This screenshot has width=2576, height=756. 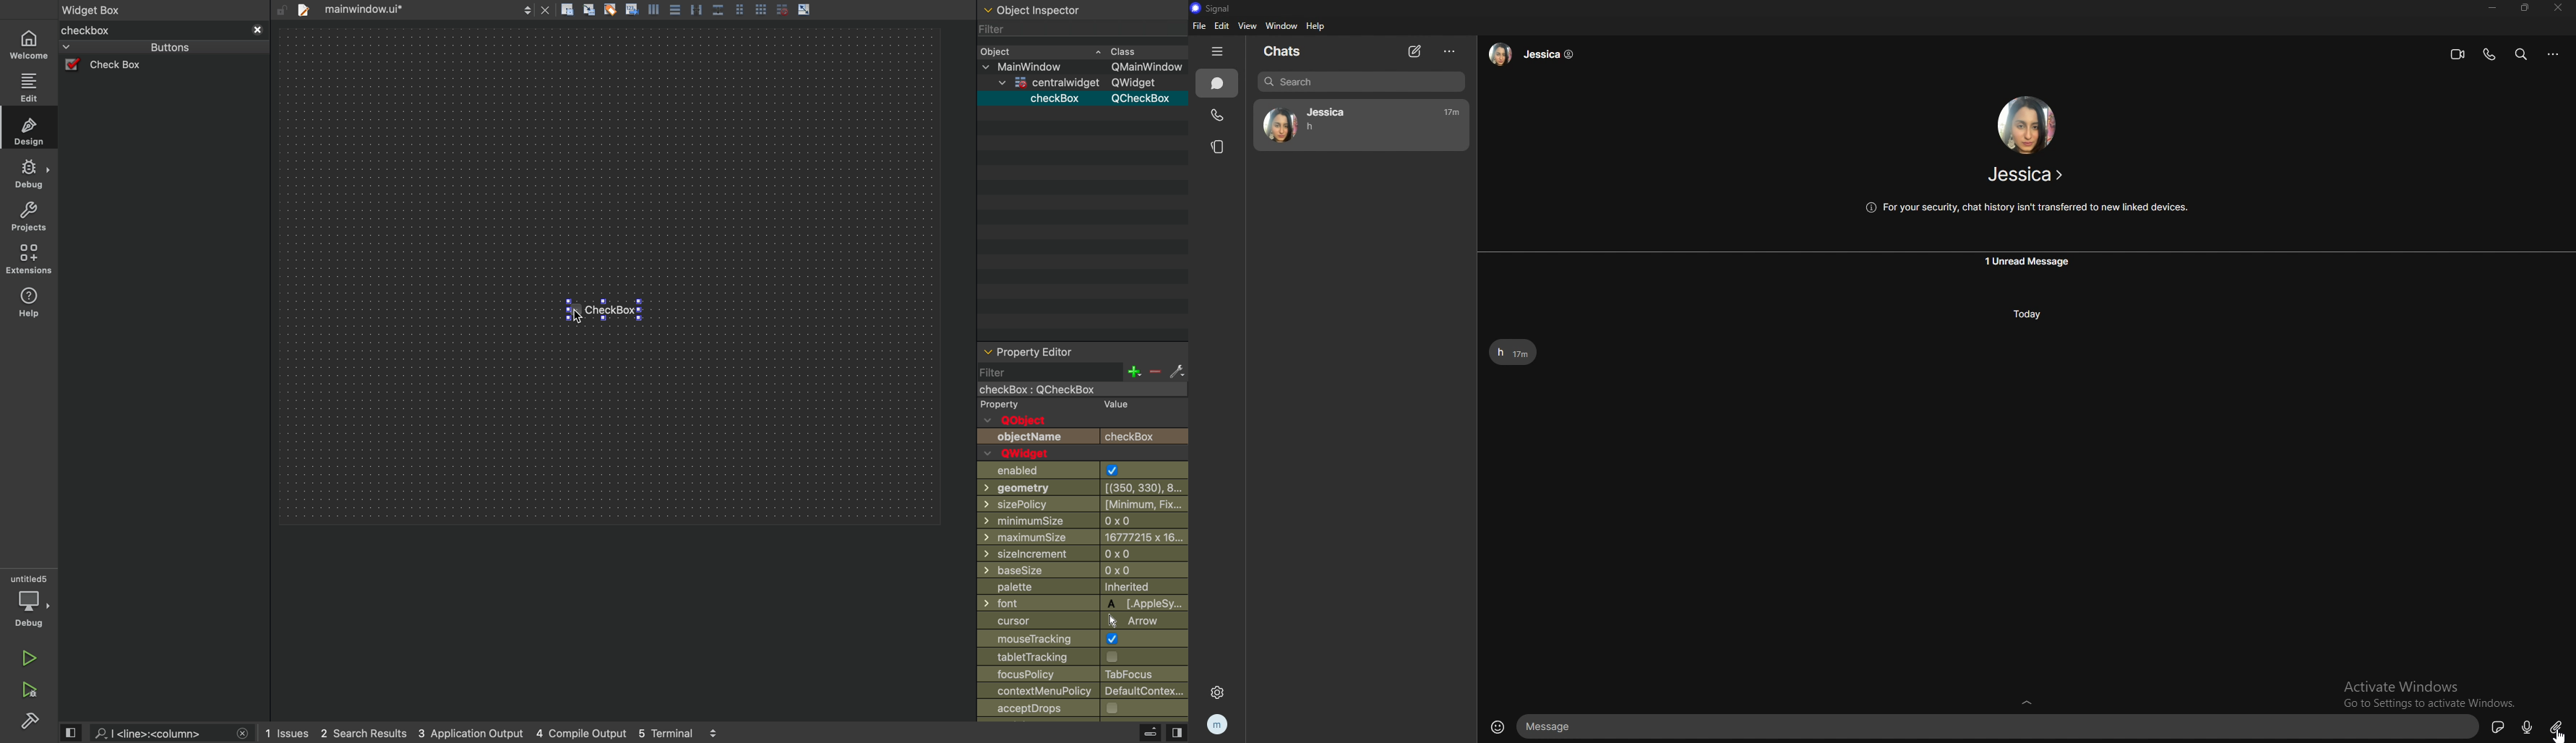 I want to click on design area, so click(x=609, y=276).